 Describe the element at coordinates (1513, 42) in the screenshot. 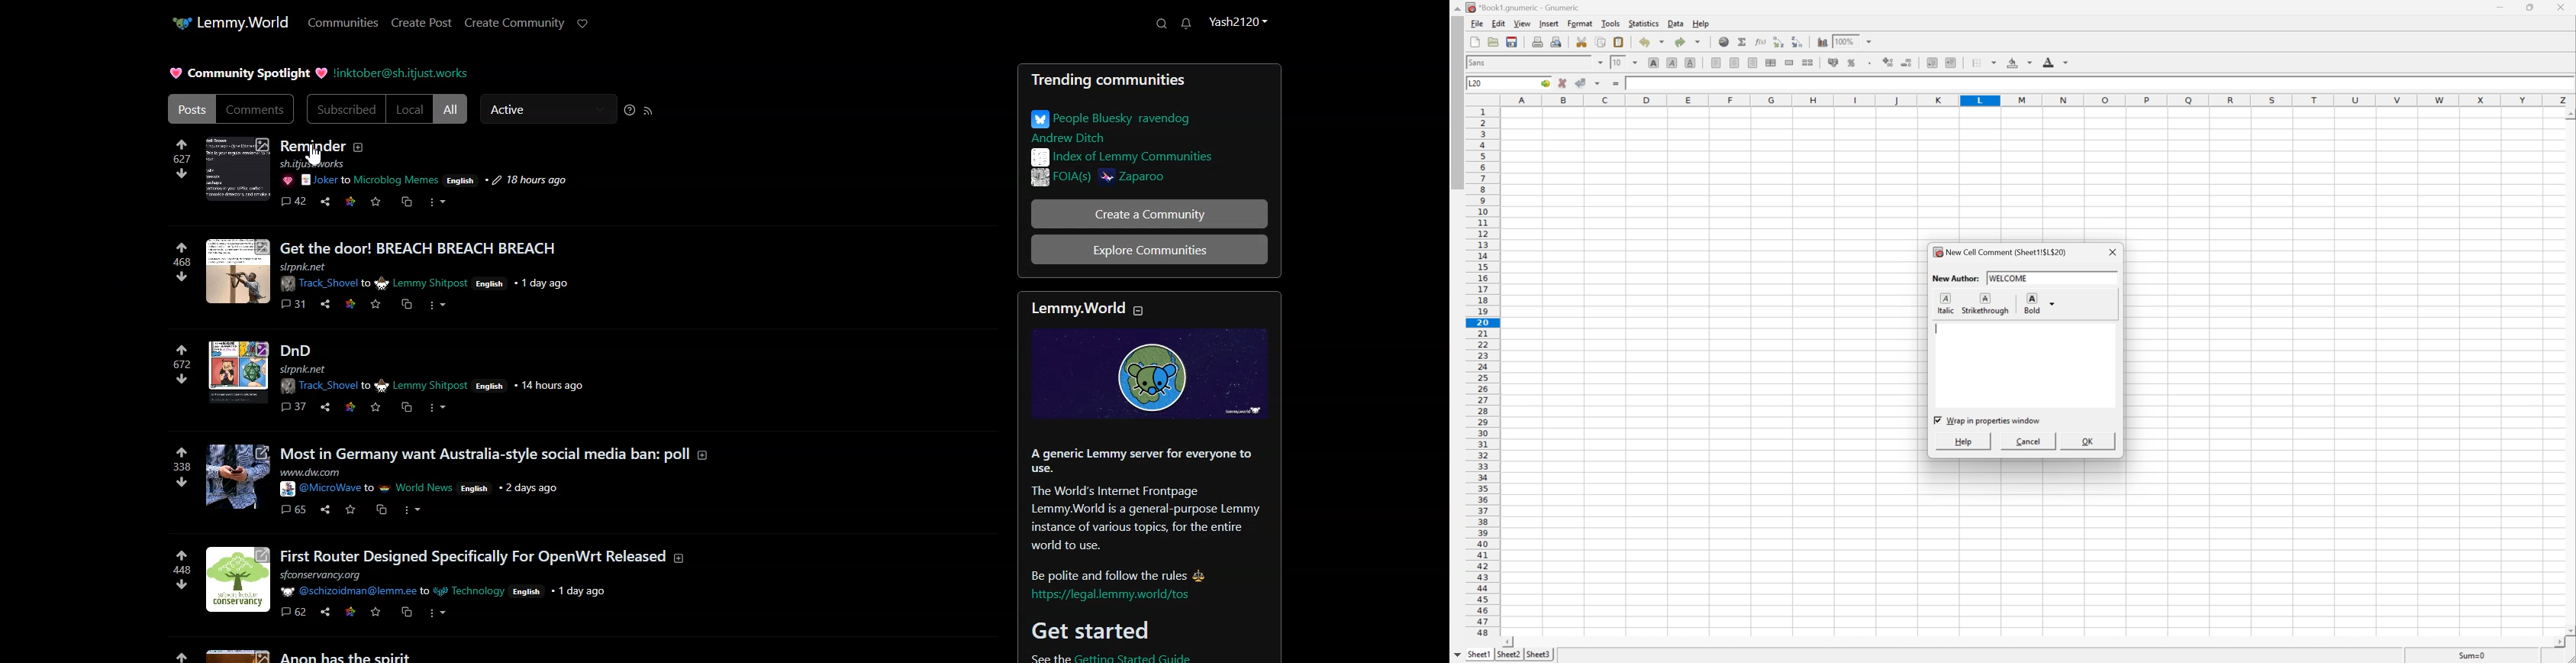

I see `Save current workbook` at that location.